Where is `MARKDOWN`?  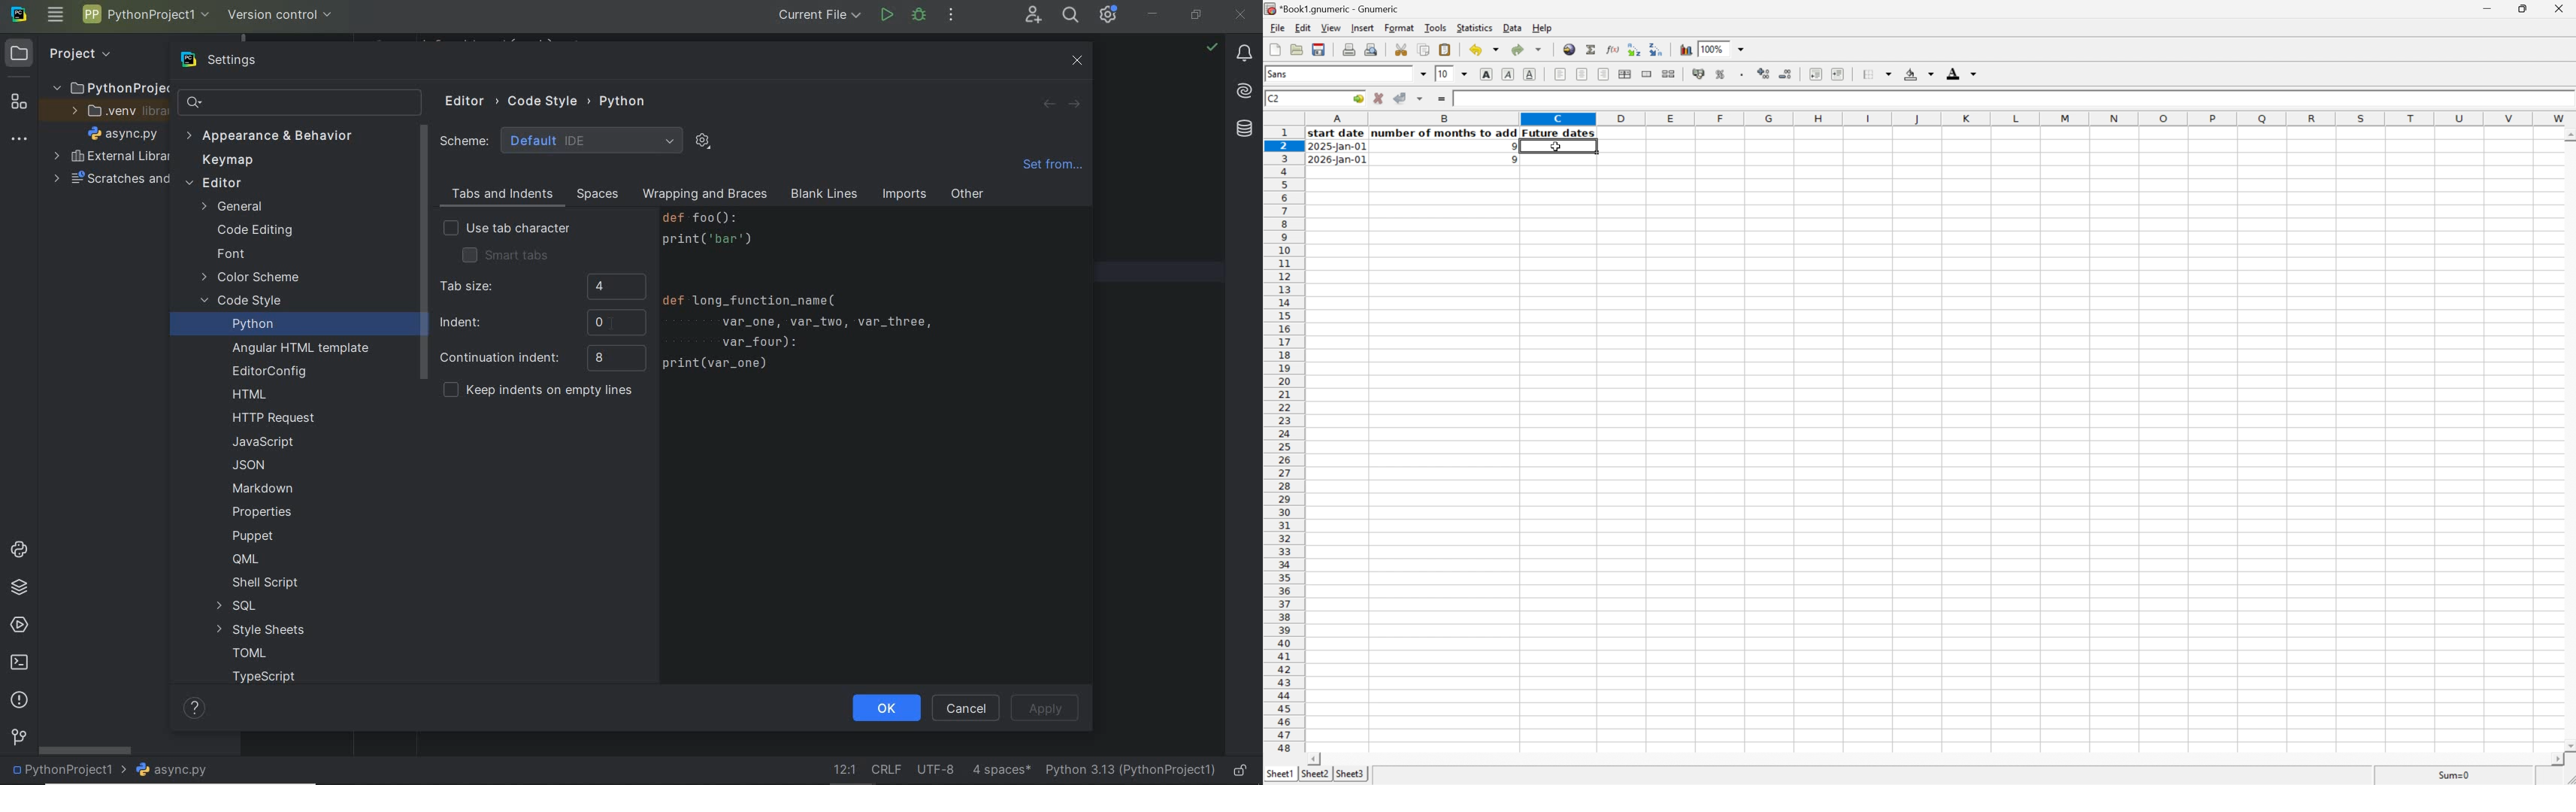 MARKDOWN is located at coordinates (262, 488).